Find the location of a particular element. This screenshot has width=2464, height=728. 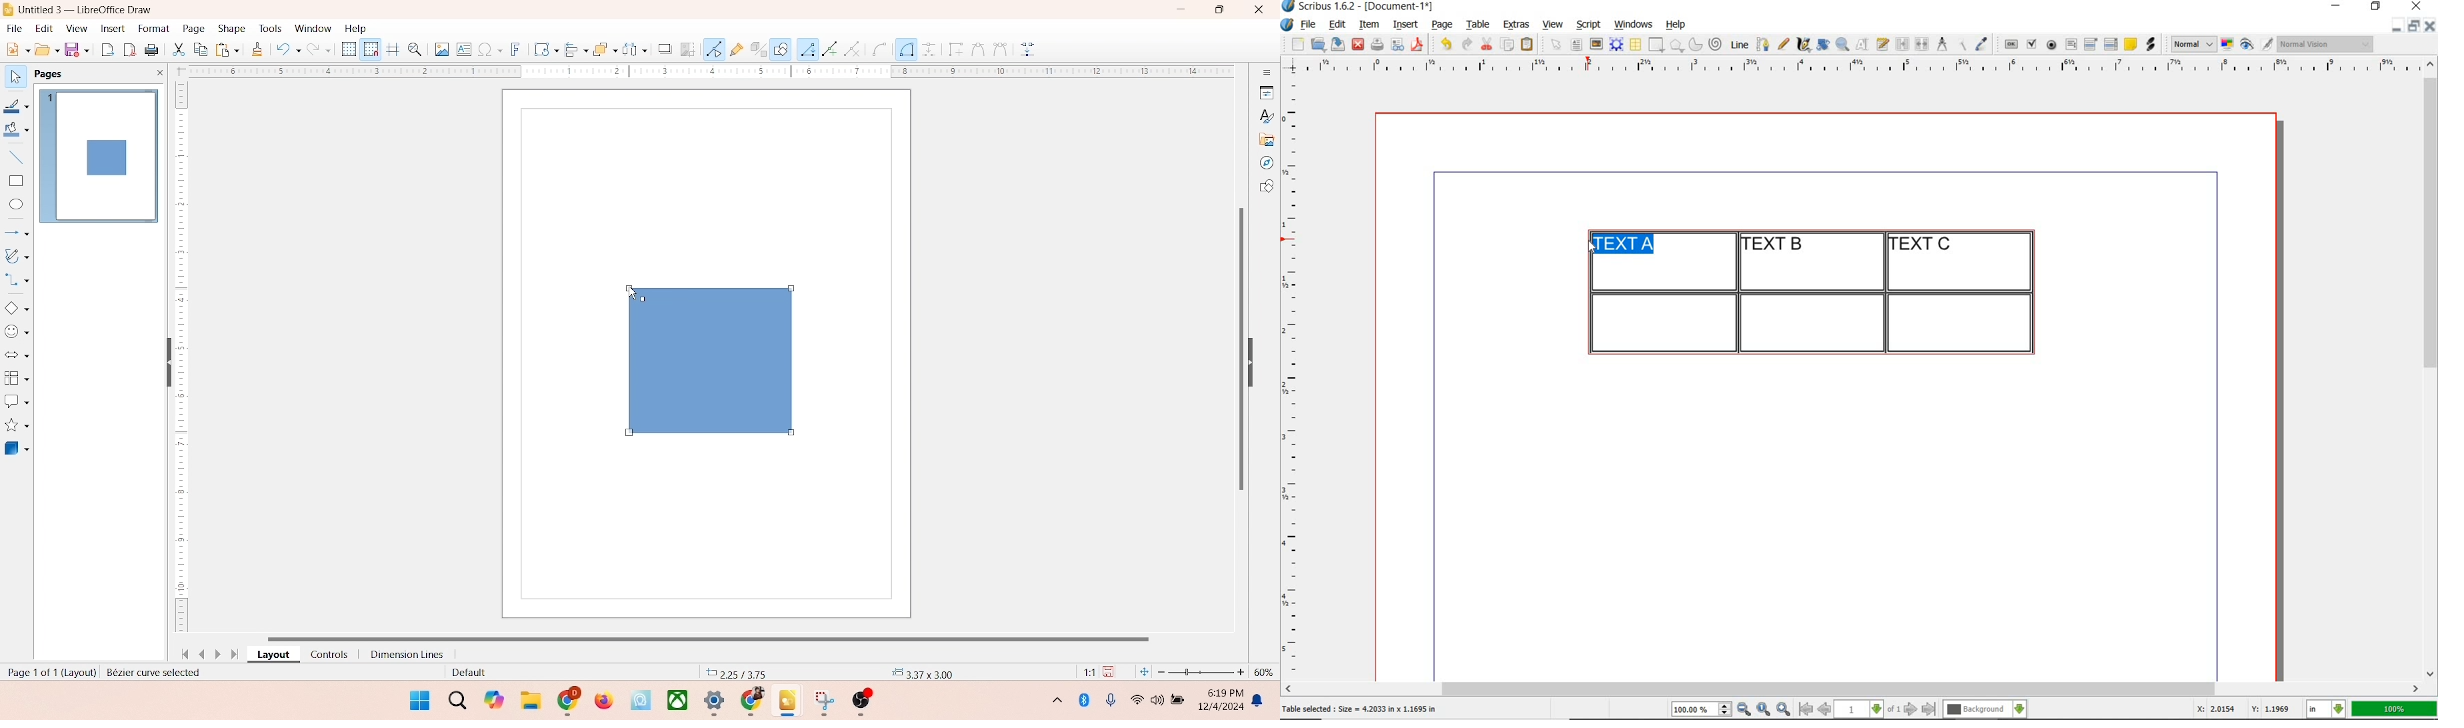

measurements is located at coordinates (1942, 45).